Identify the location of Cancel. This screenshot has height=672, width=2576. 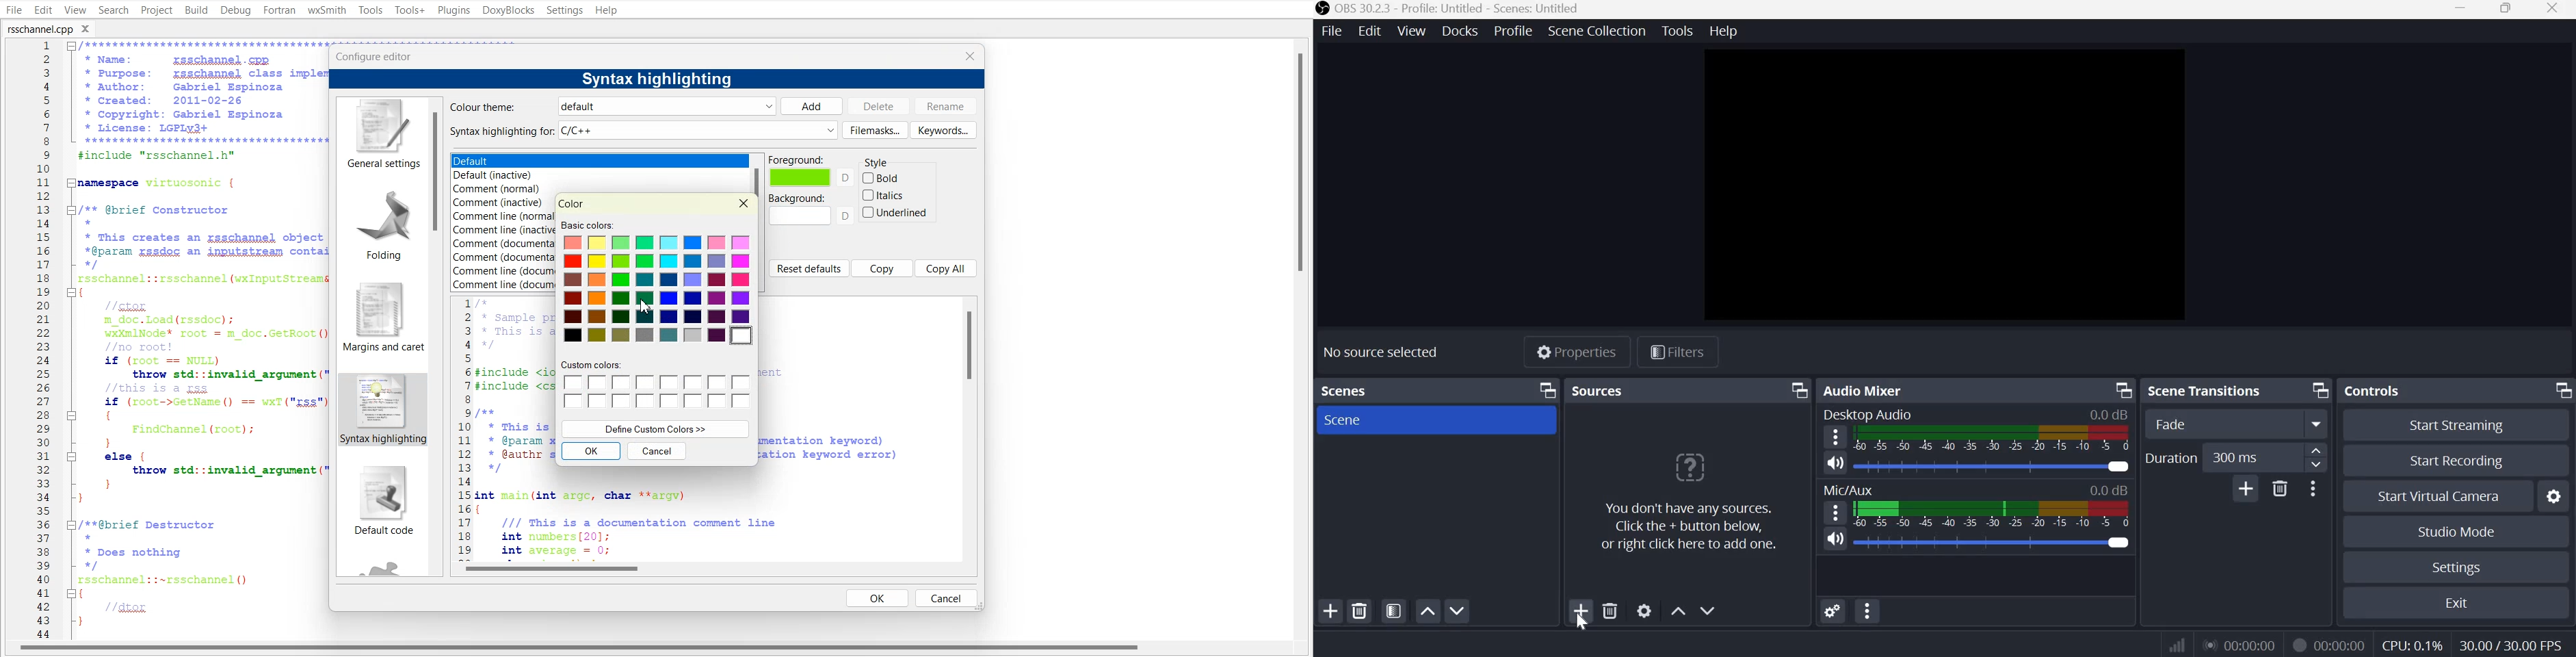
(946, 597).